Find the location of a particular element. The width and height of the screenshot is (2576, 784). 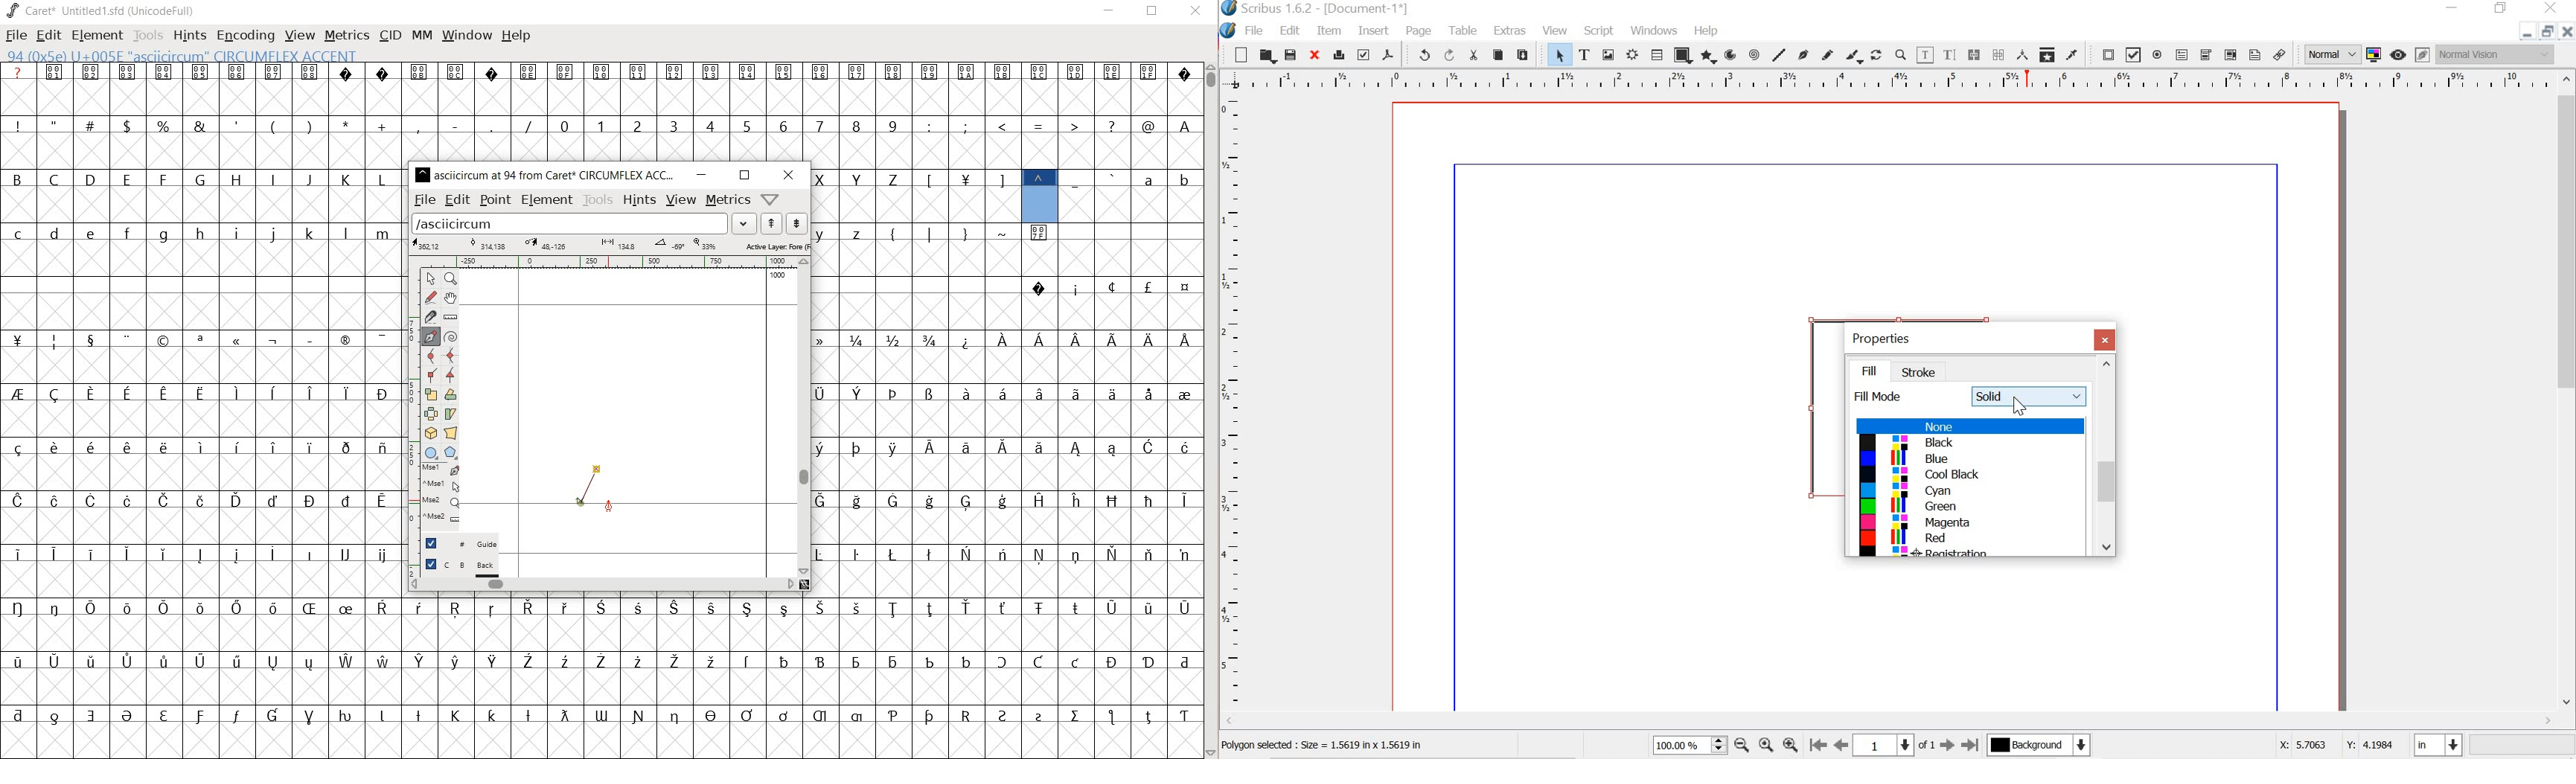

Scribus 1.6.2 - [Document-1*] is located at coordinates (1334, 8).